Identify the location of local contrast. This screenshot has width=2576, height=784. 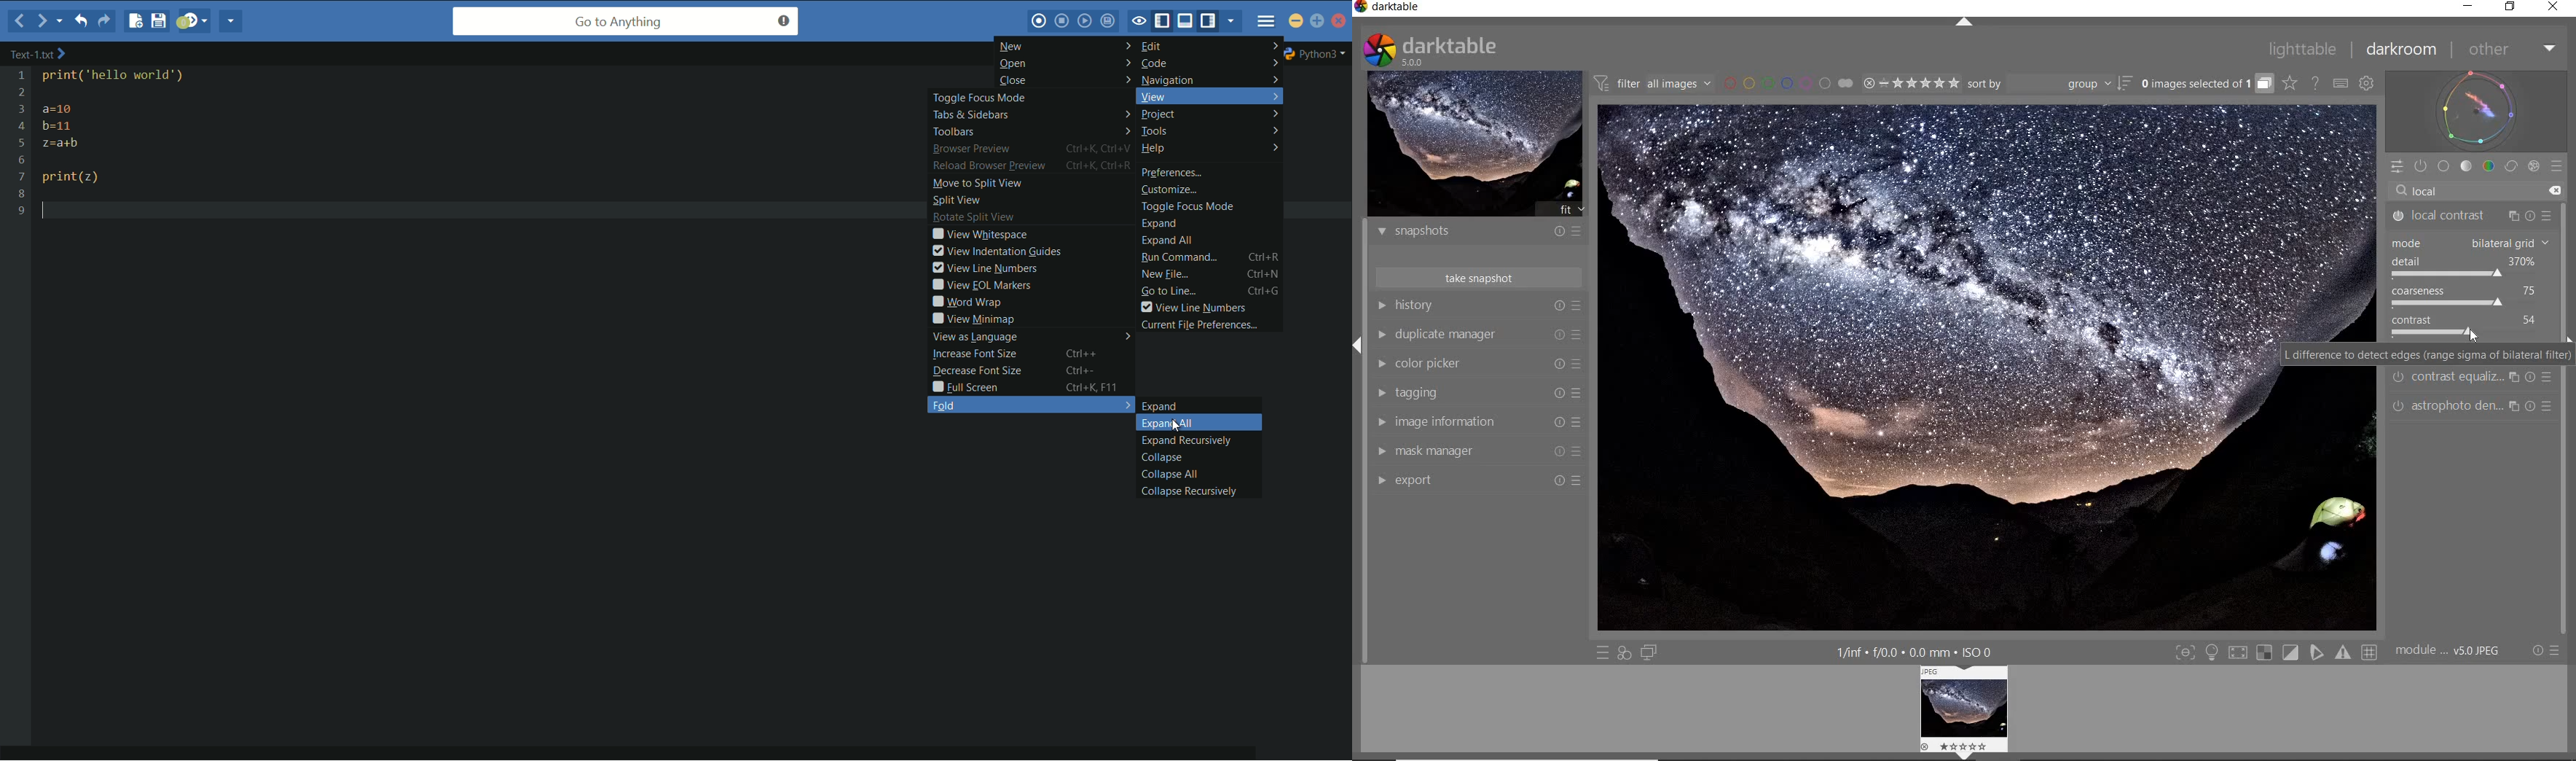
(2449, 216).